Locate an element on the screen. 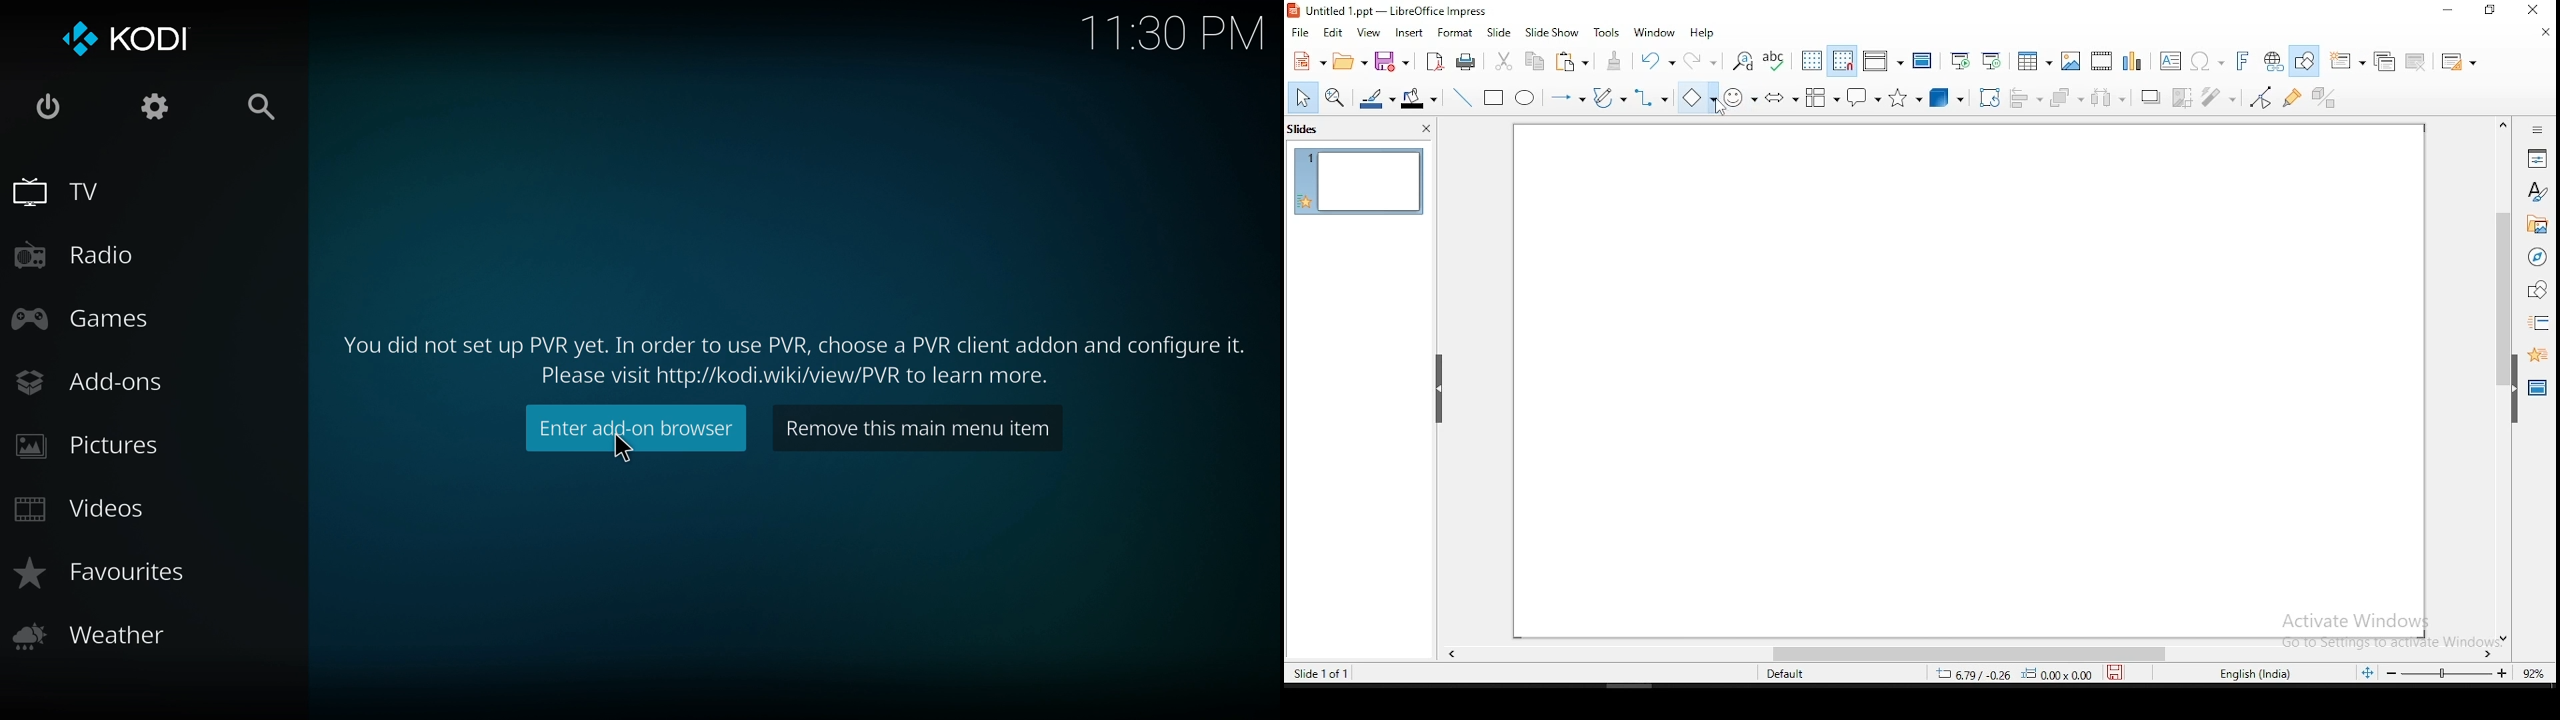  properties is located at coordinates (2539, 157).